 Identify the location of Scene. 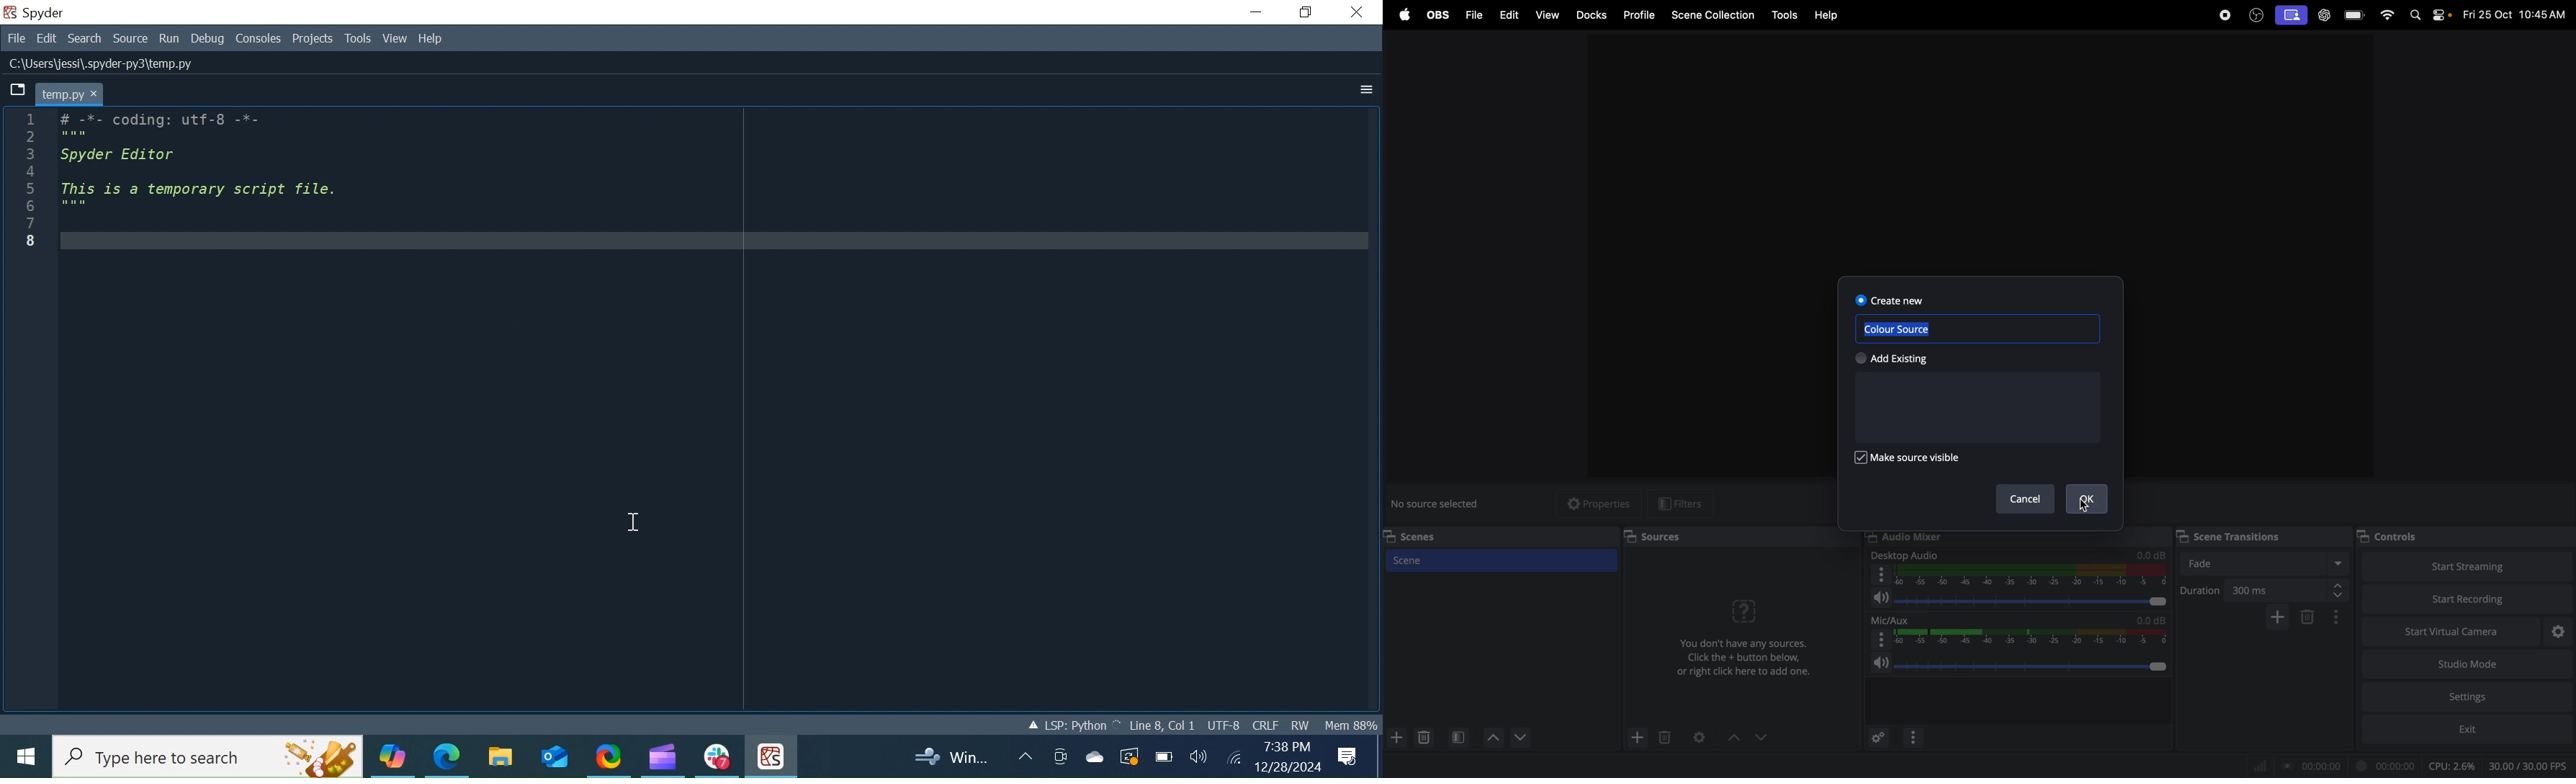
(1505, 559).